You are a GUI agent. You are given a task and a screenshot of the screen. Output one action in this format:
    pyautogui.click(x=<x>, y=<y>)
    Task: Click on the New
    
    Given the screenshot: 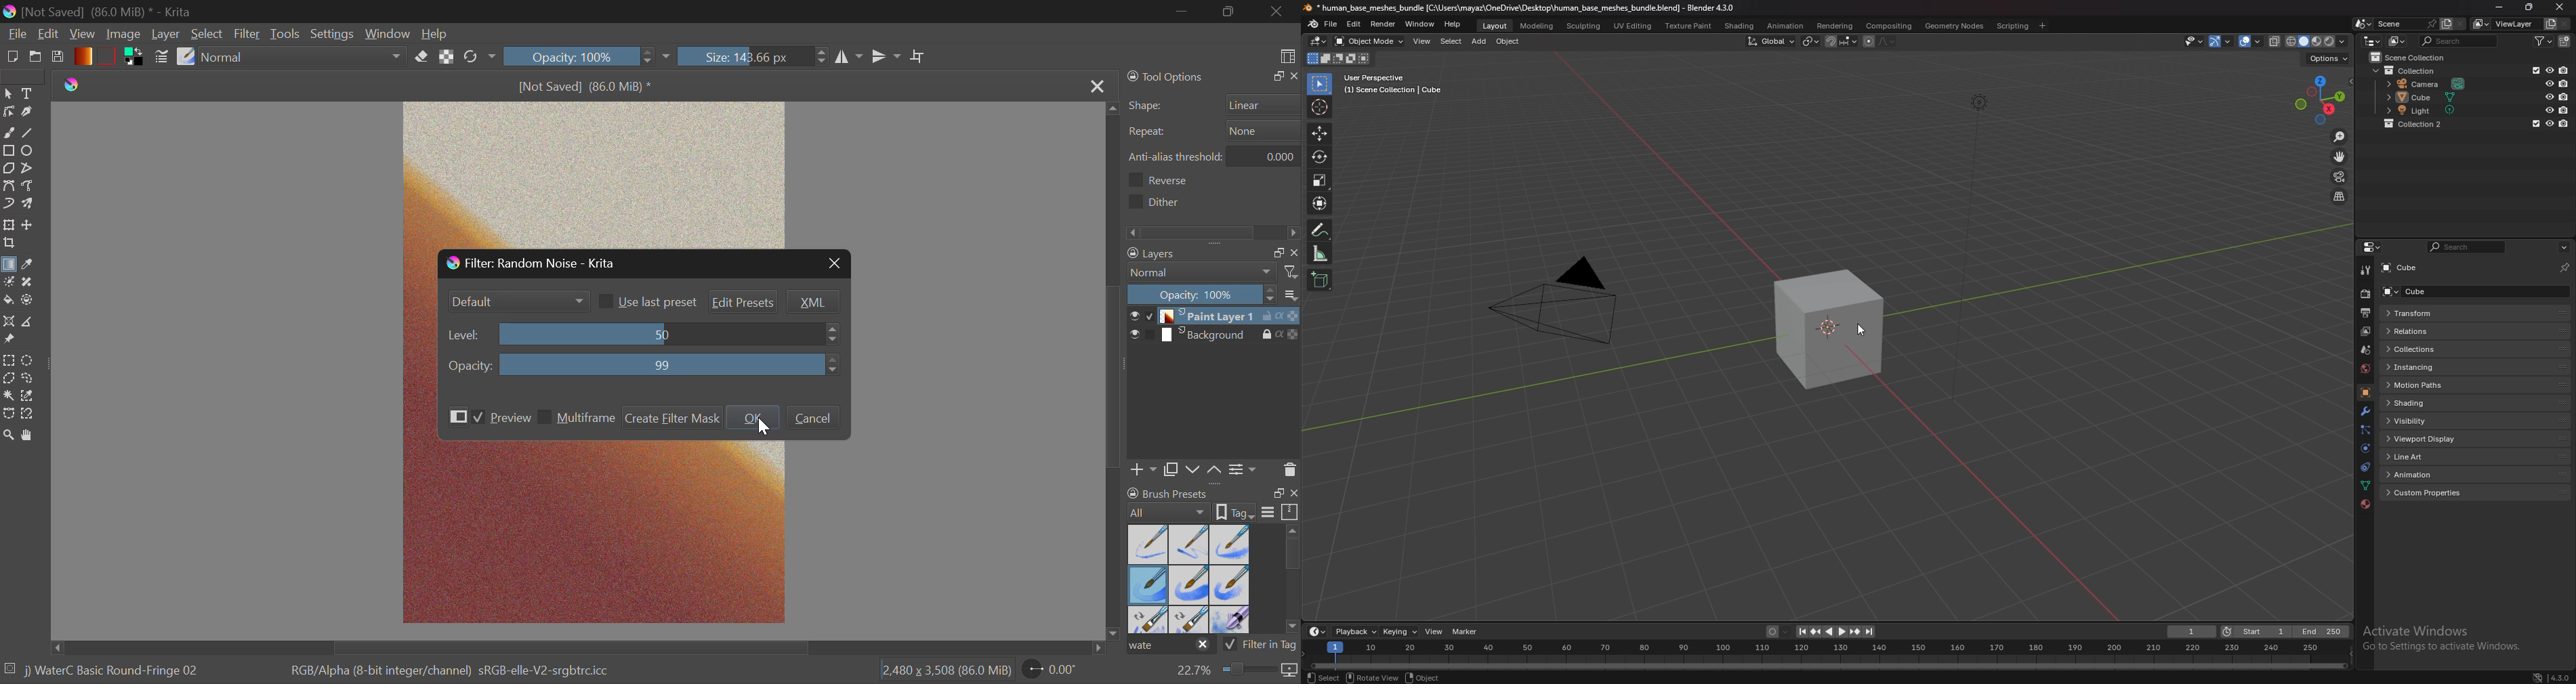 What is the action you would take?
    pyautogui.click(x=12, y=57)
    